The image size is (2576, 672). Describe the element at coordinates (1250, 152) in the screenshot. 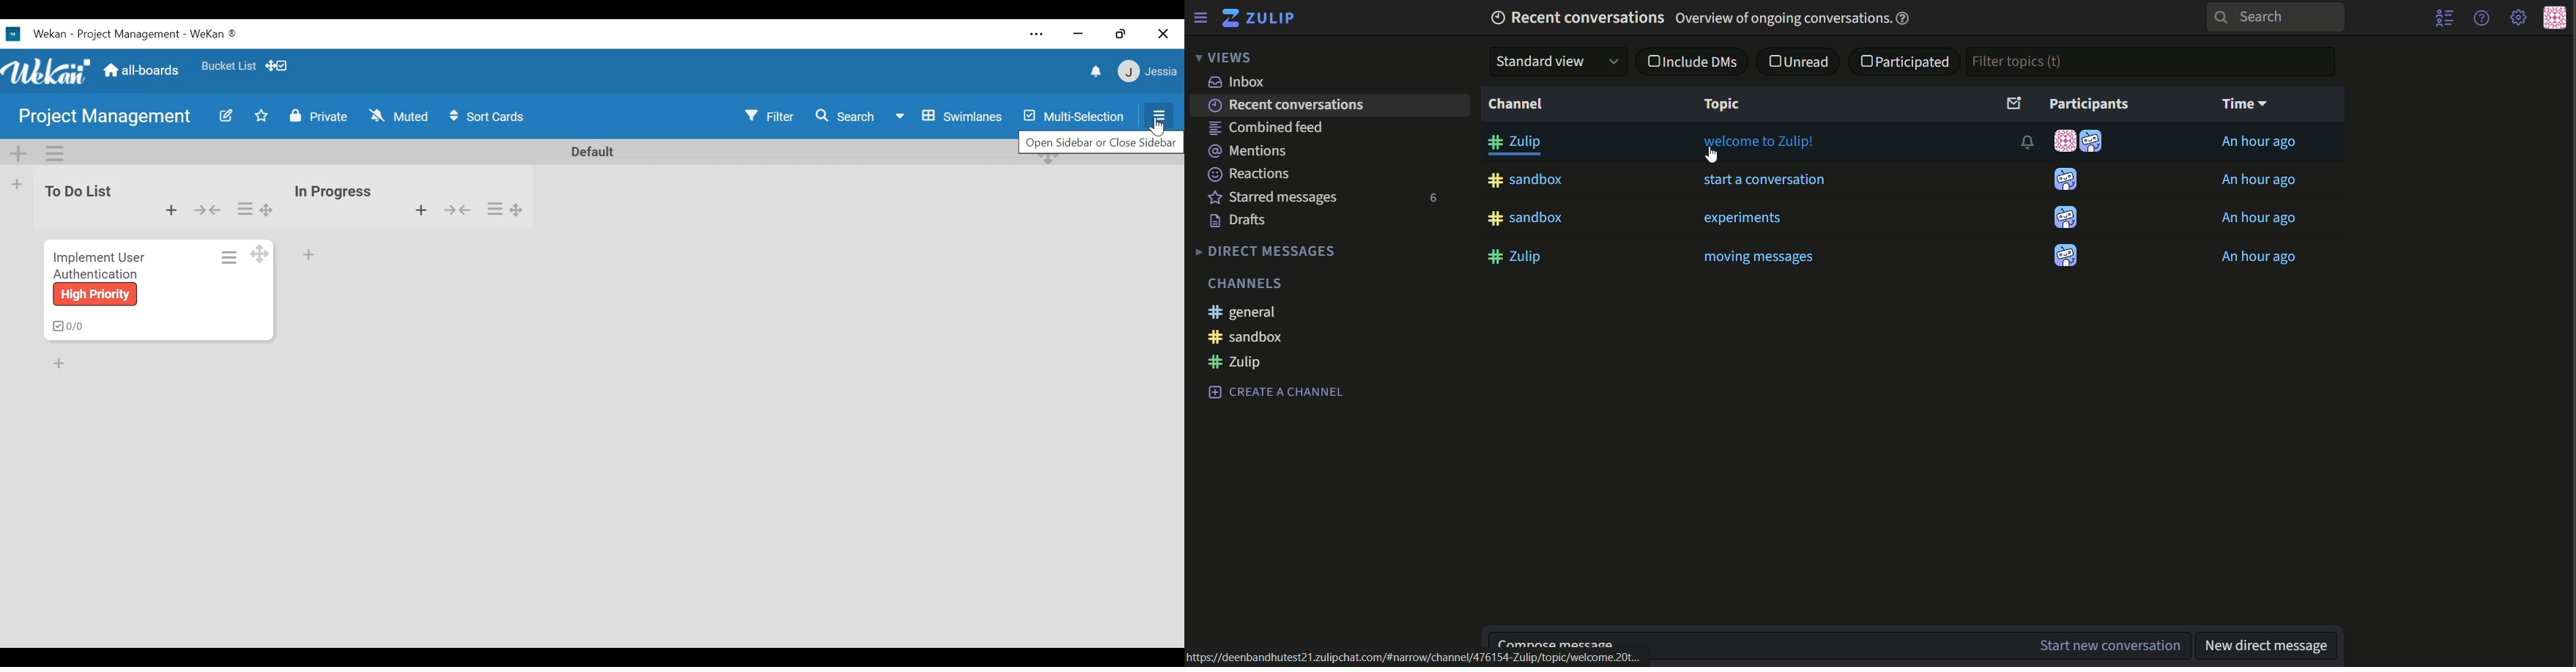

I see `text` at that location.